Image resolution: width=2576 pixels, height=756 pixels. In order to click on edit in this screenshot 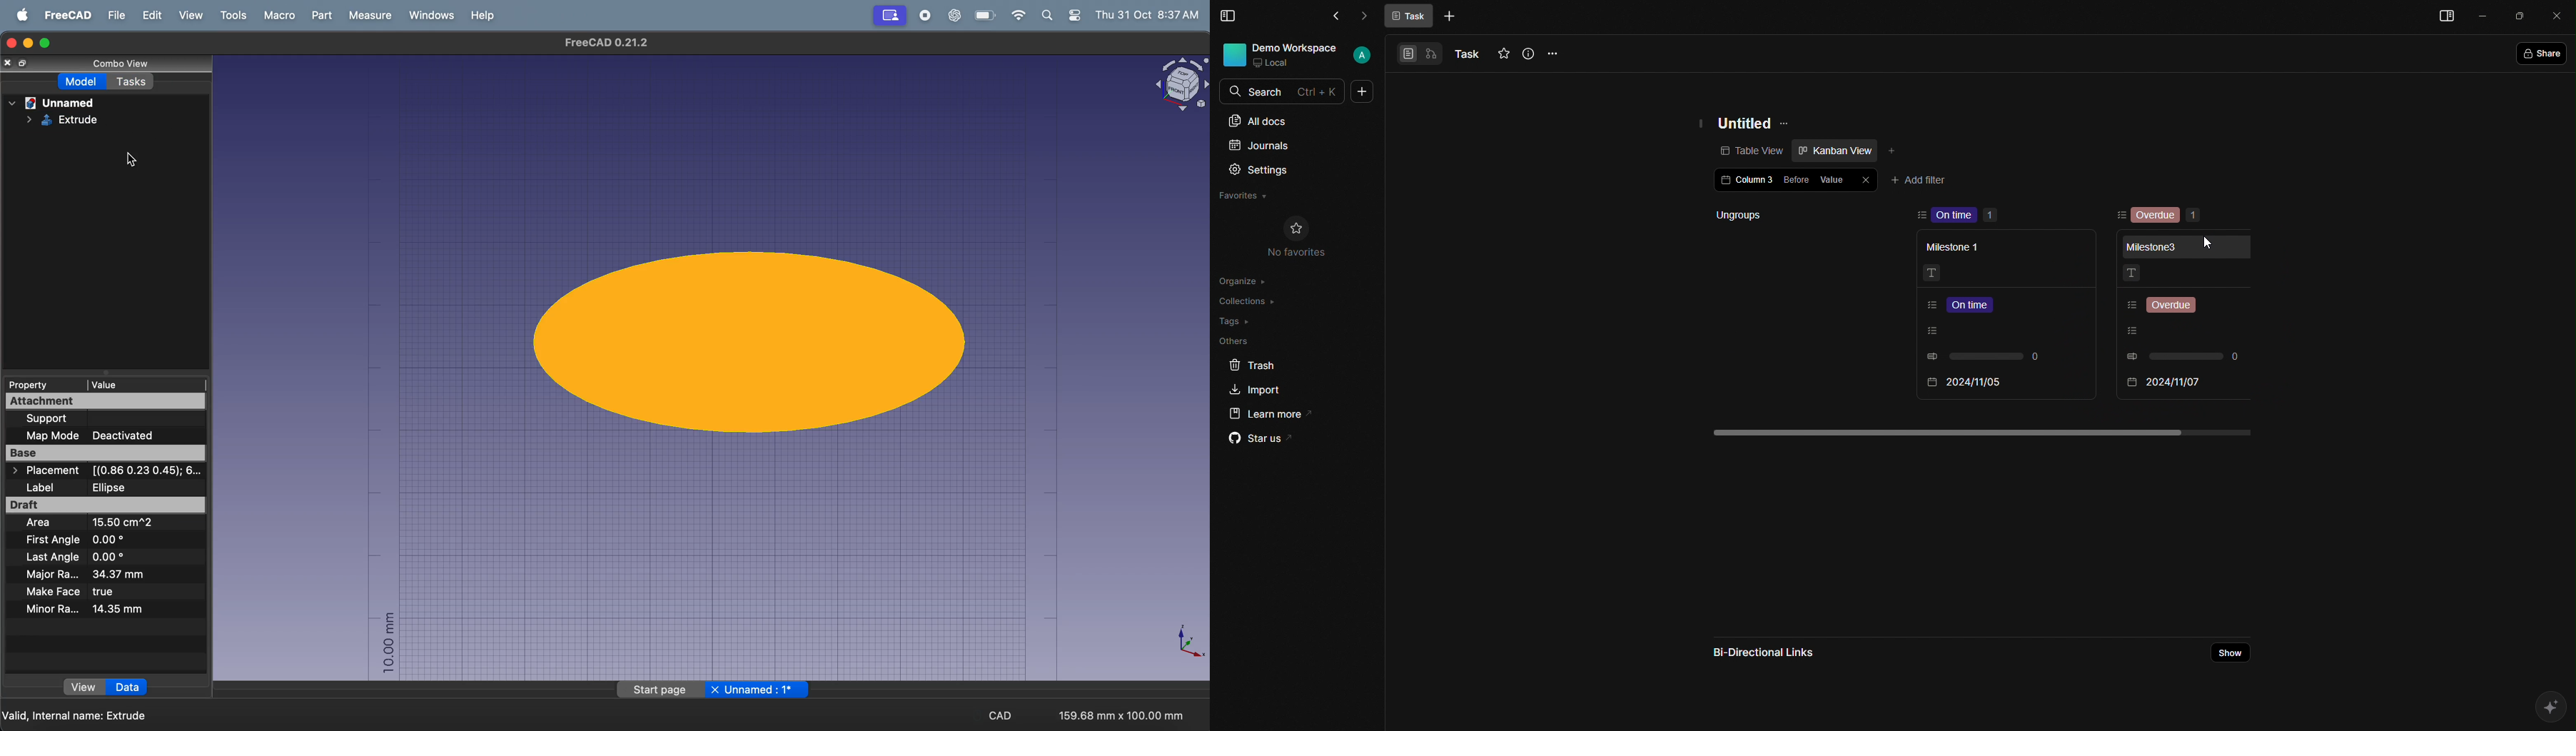, I will do `click(149, 17)`.